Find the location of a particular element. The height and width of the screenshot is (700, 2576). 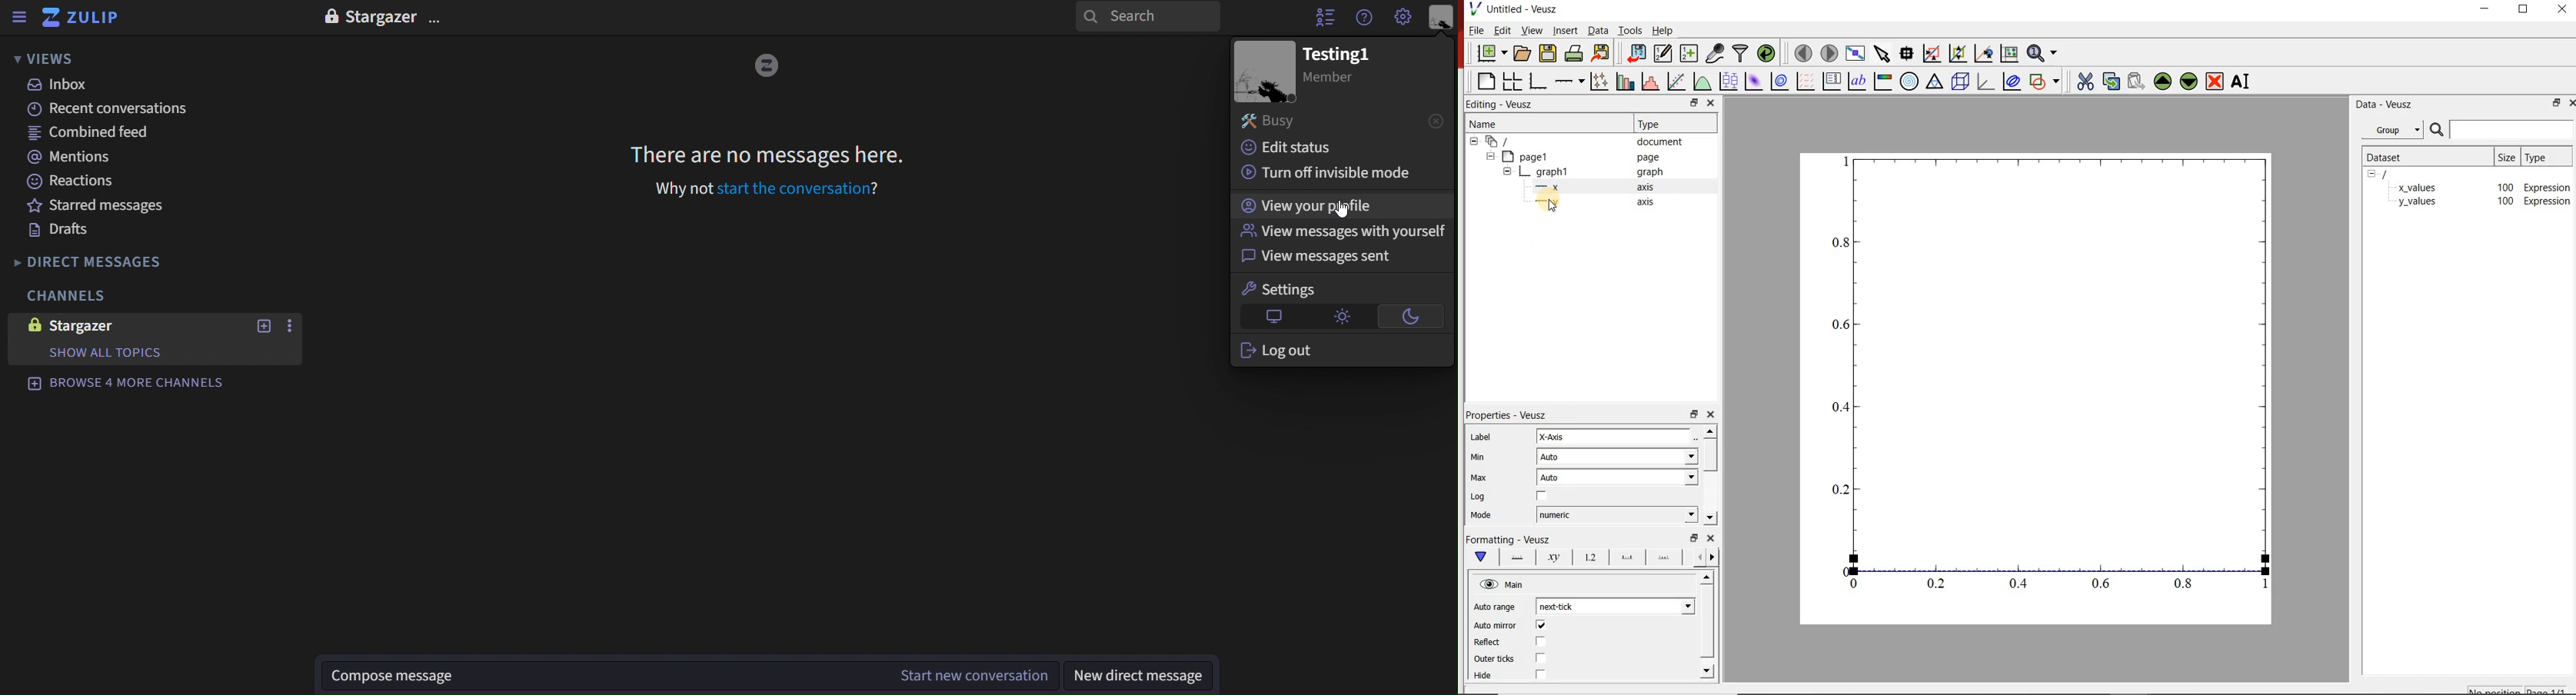

search is located at coordinates (1151, 19).